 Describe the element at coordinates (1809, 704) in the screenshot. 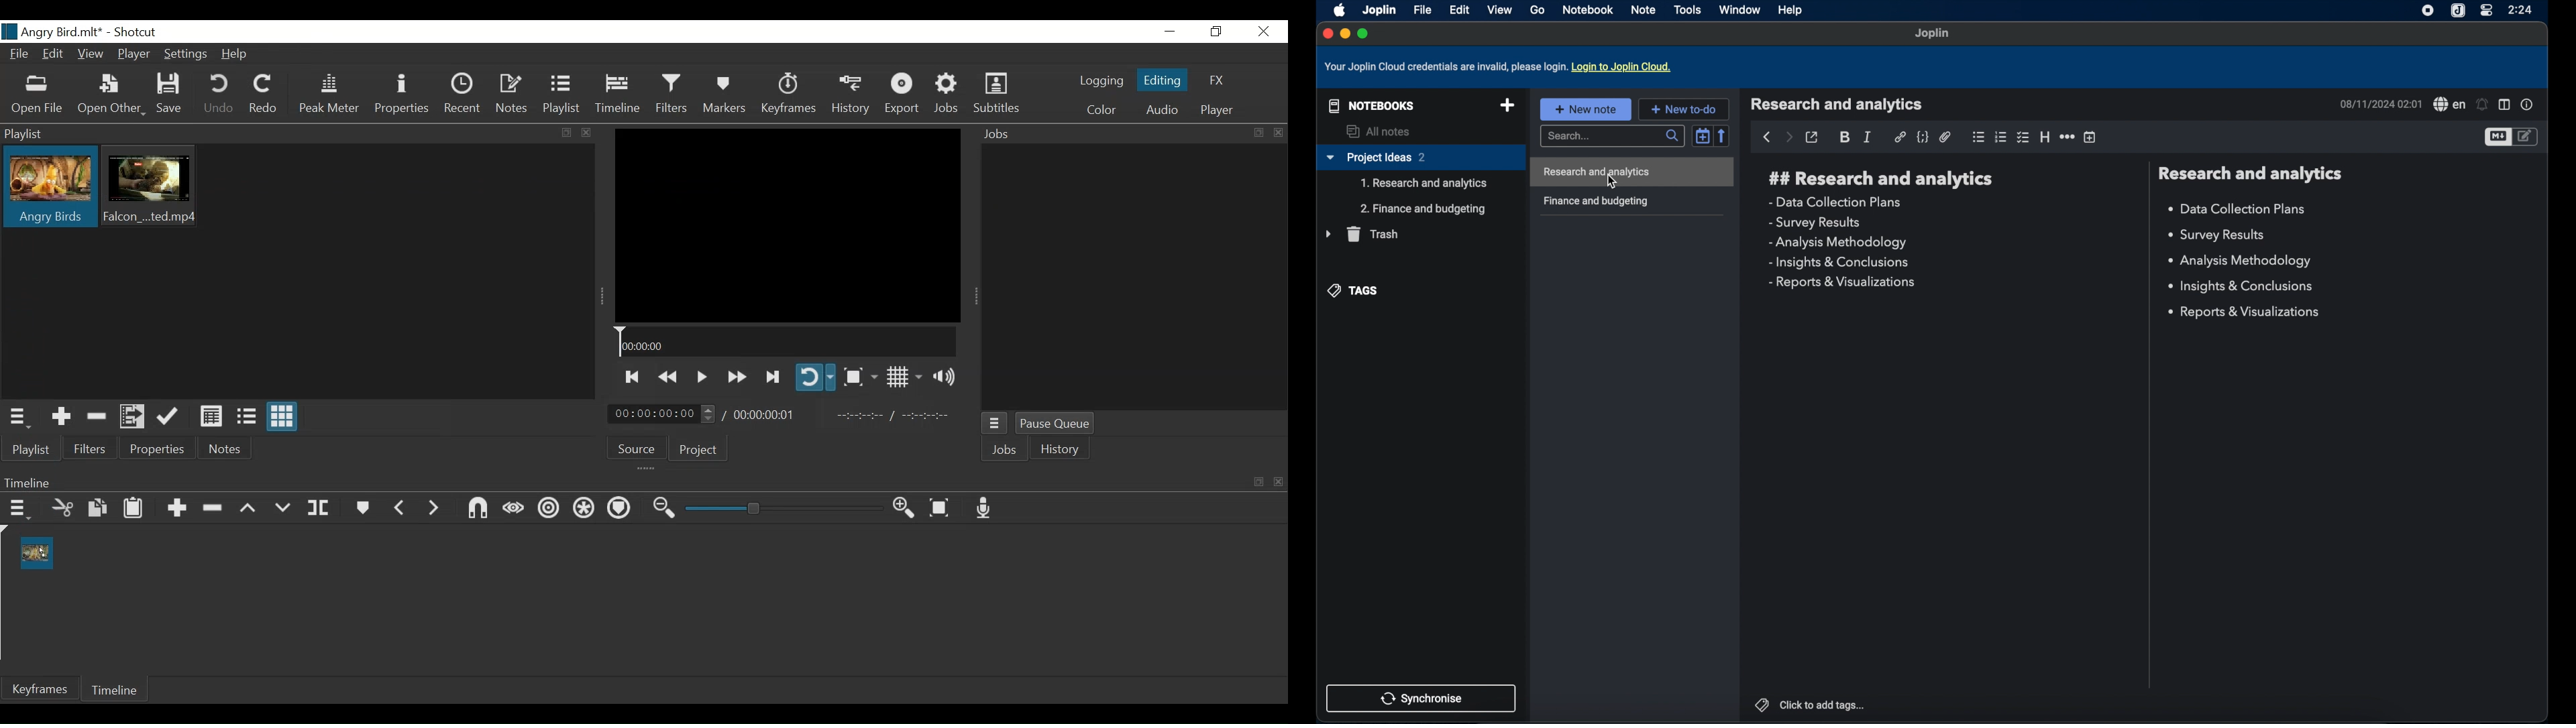

I see `click to add tags` at that location.